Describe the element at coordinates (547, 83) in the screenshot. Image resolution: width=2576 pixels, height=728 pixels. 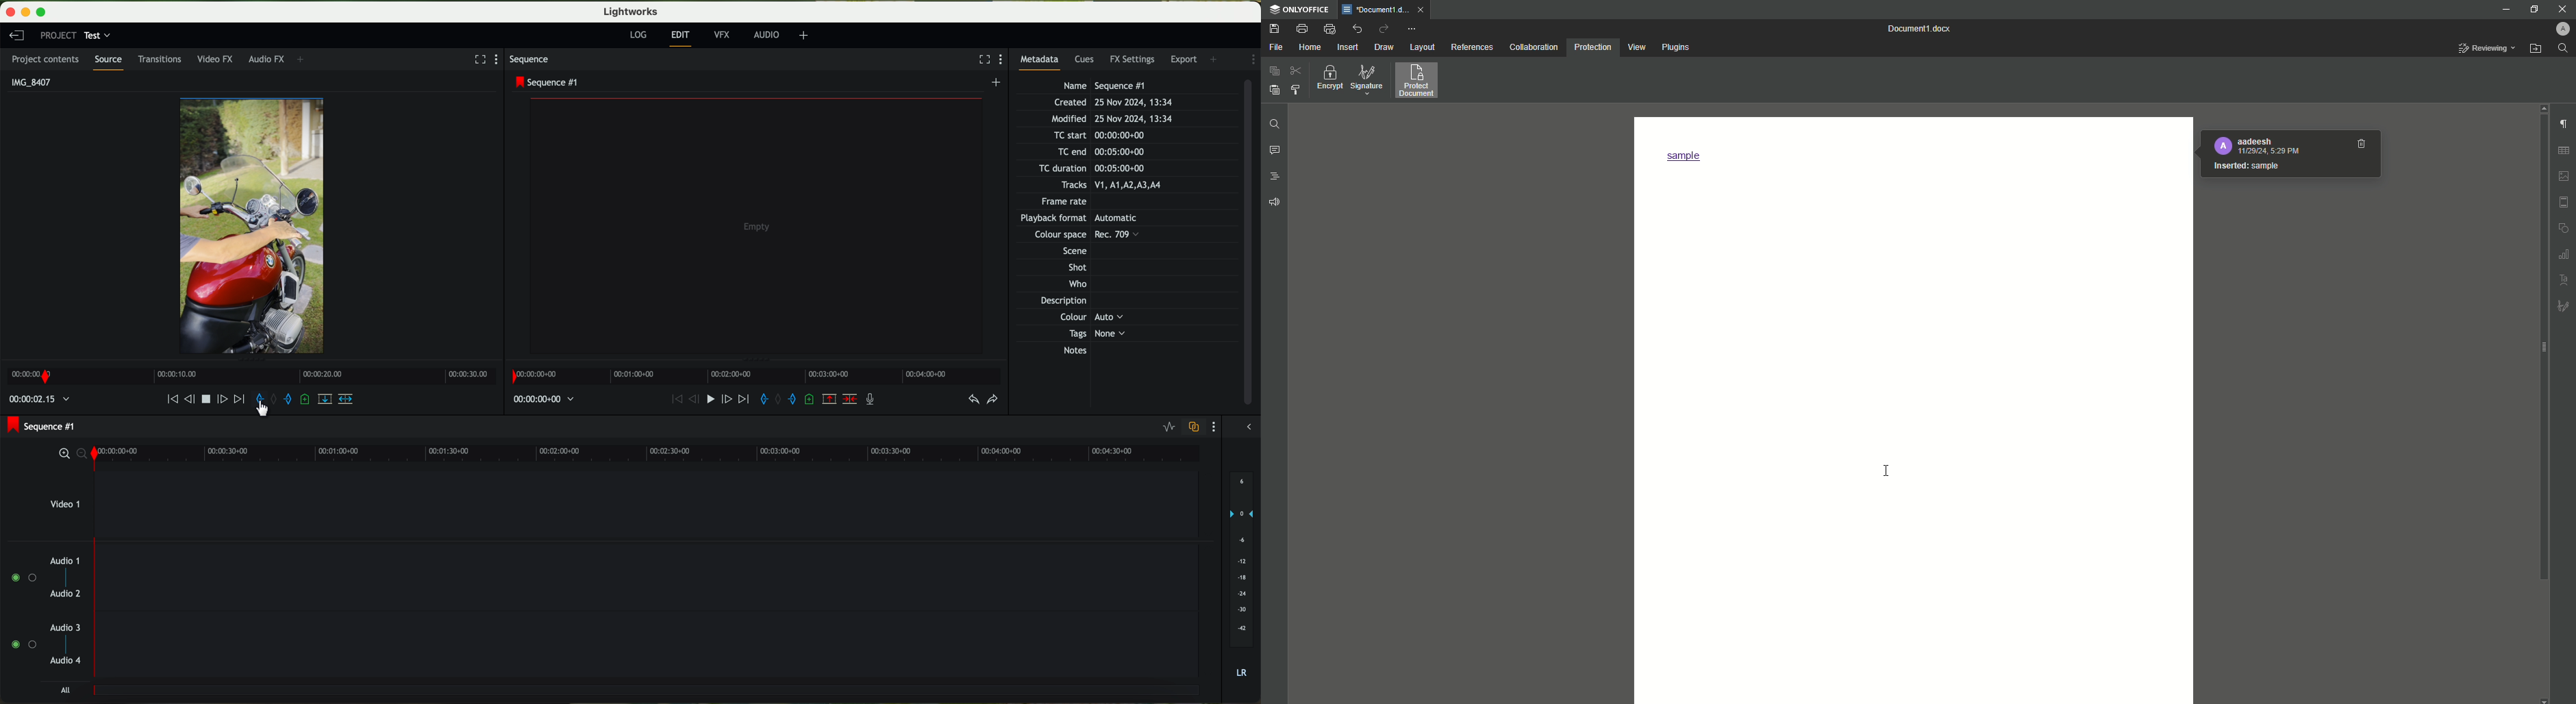
I see `sequence #1` at that location.